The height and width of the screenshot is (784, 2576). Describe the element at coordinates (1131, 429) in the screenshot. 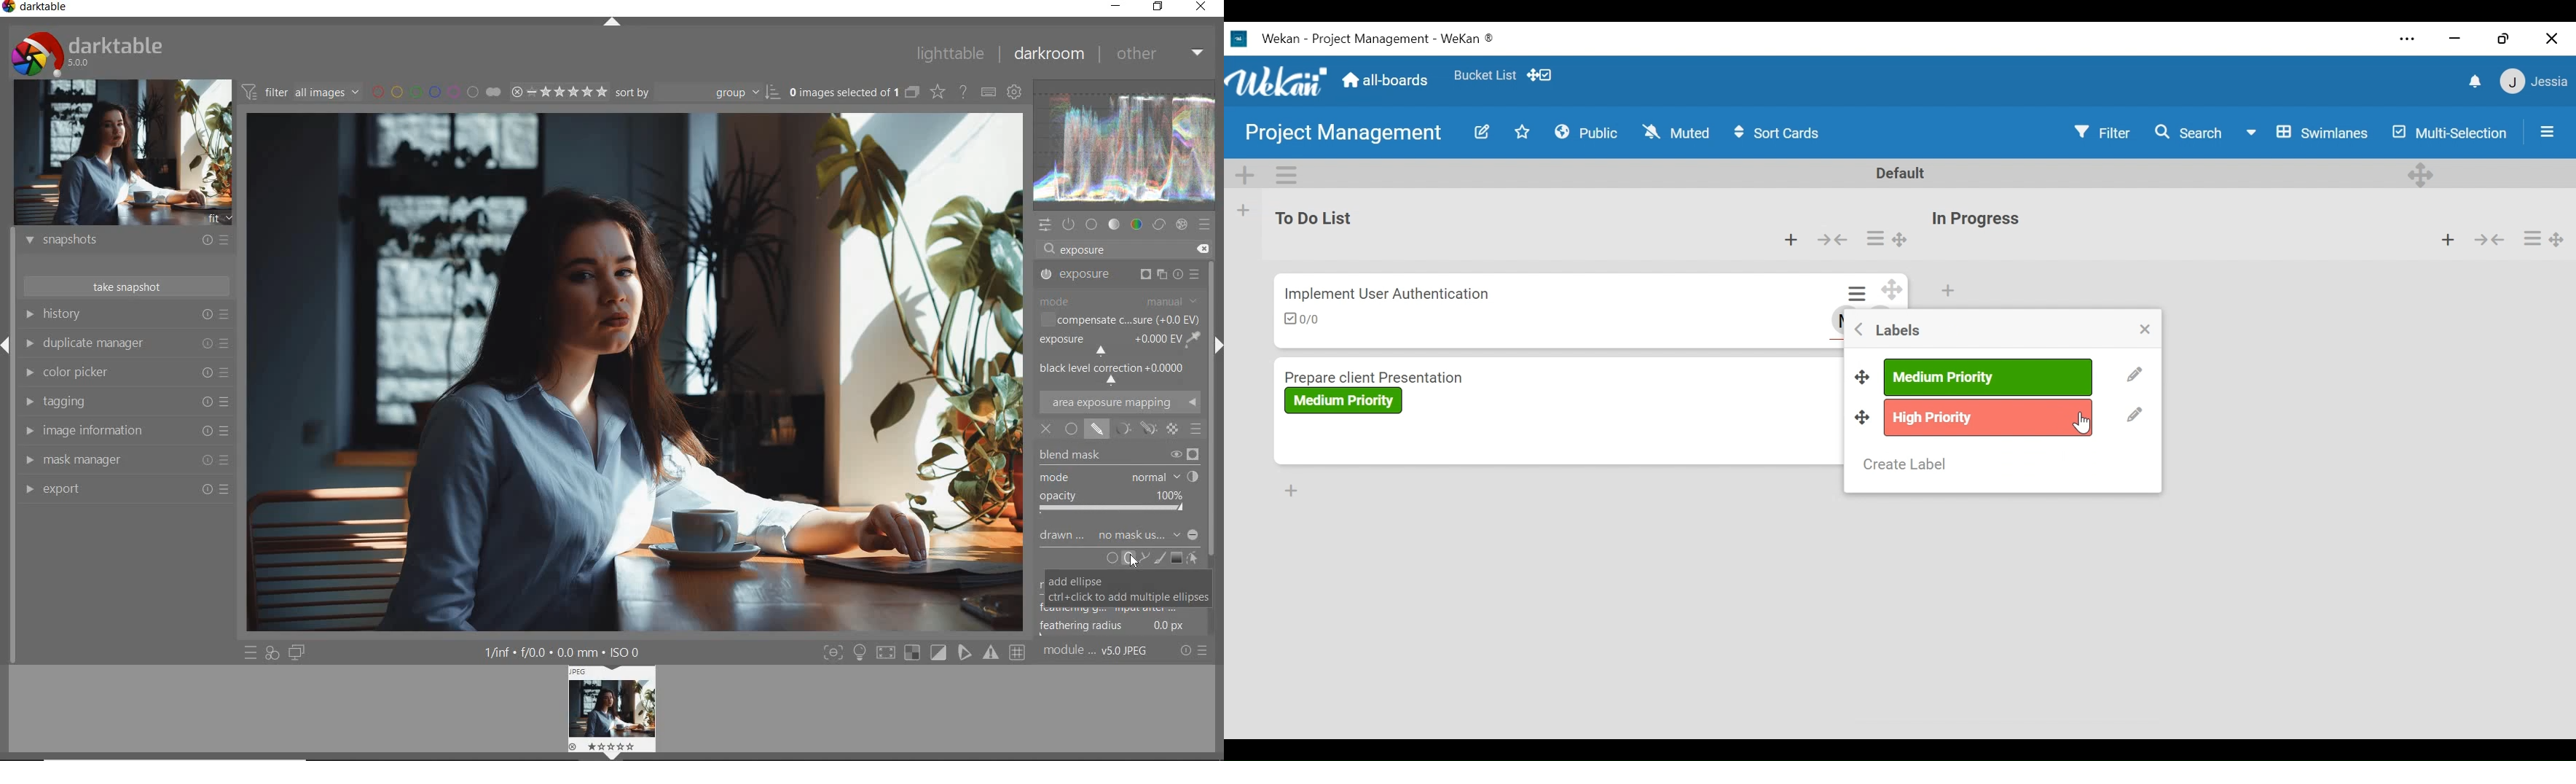

I see `MASK OPTIONS` at that location.